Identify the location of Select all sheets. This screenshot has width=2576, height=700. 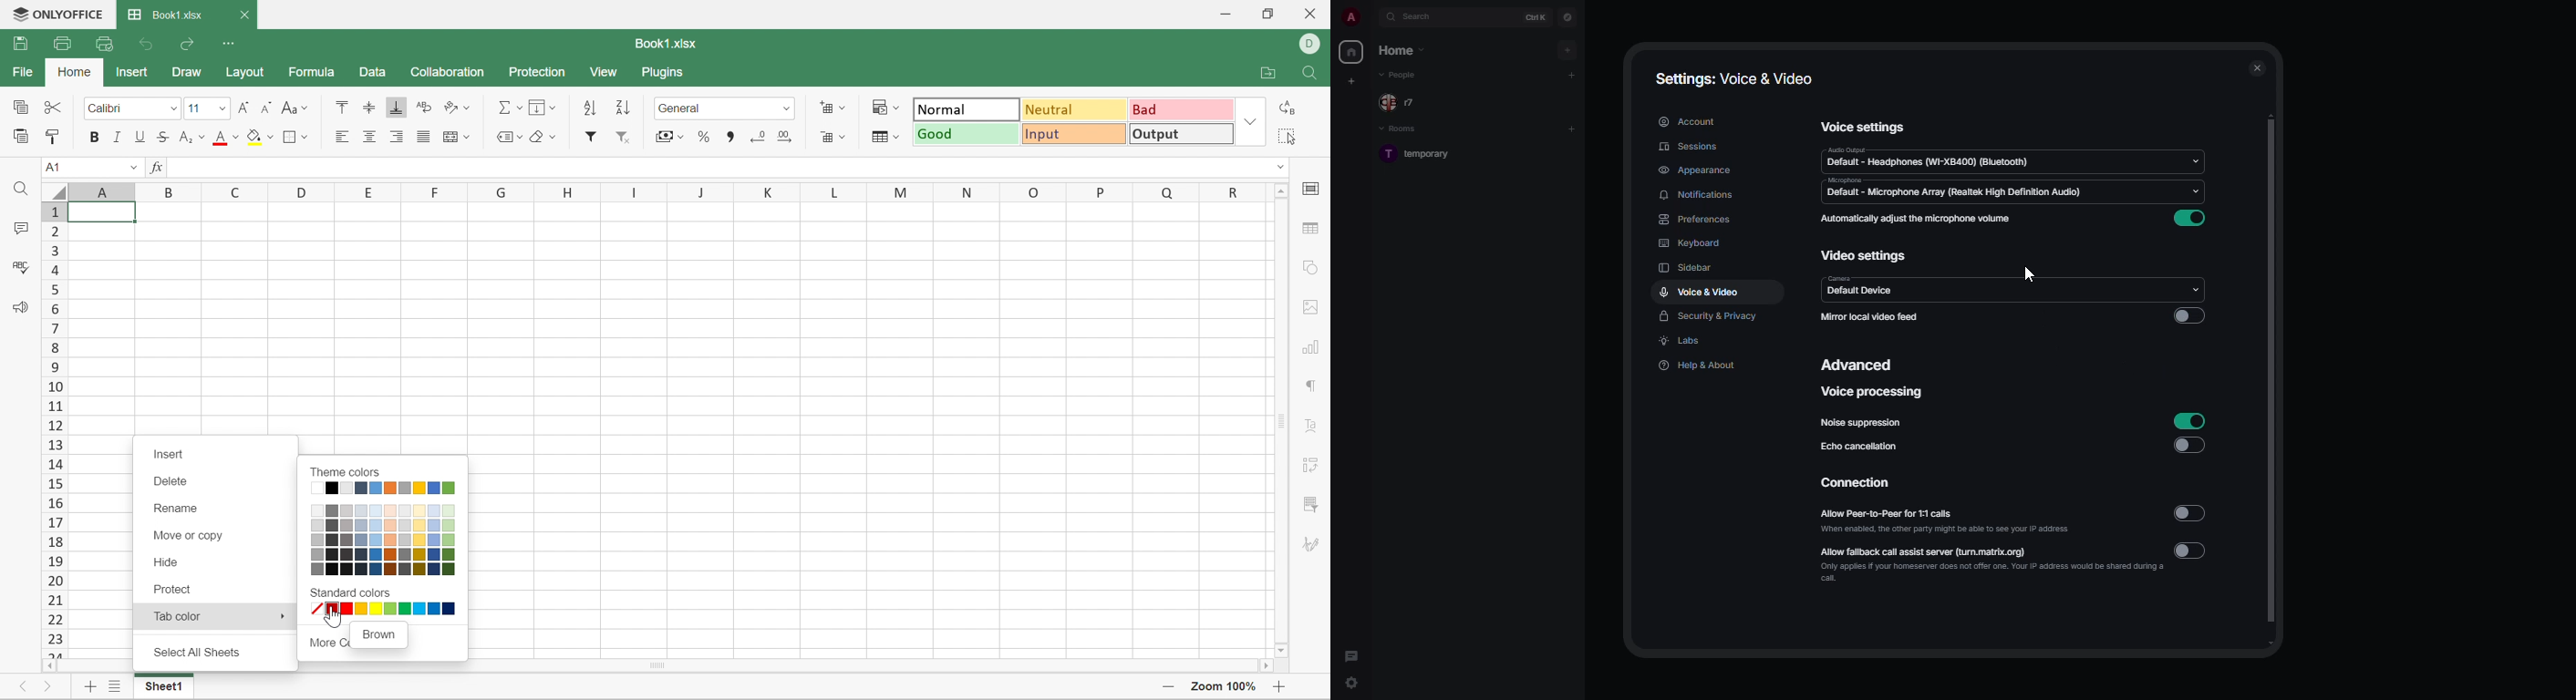
(200, 652).